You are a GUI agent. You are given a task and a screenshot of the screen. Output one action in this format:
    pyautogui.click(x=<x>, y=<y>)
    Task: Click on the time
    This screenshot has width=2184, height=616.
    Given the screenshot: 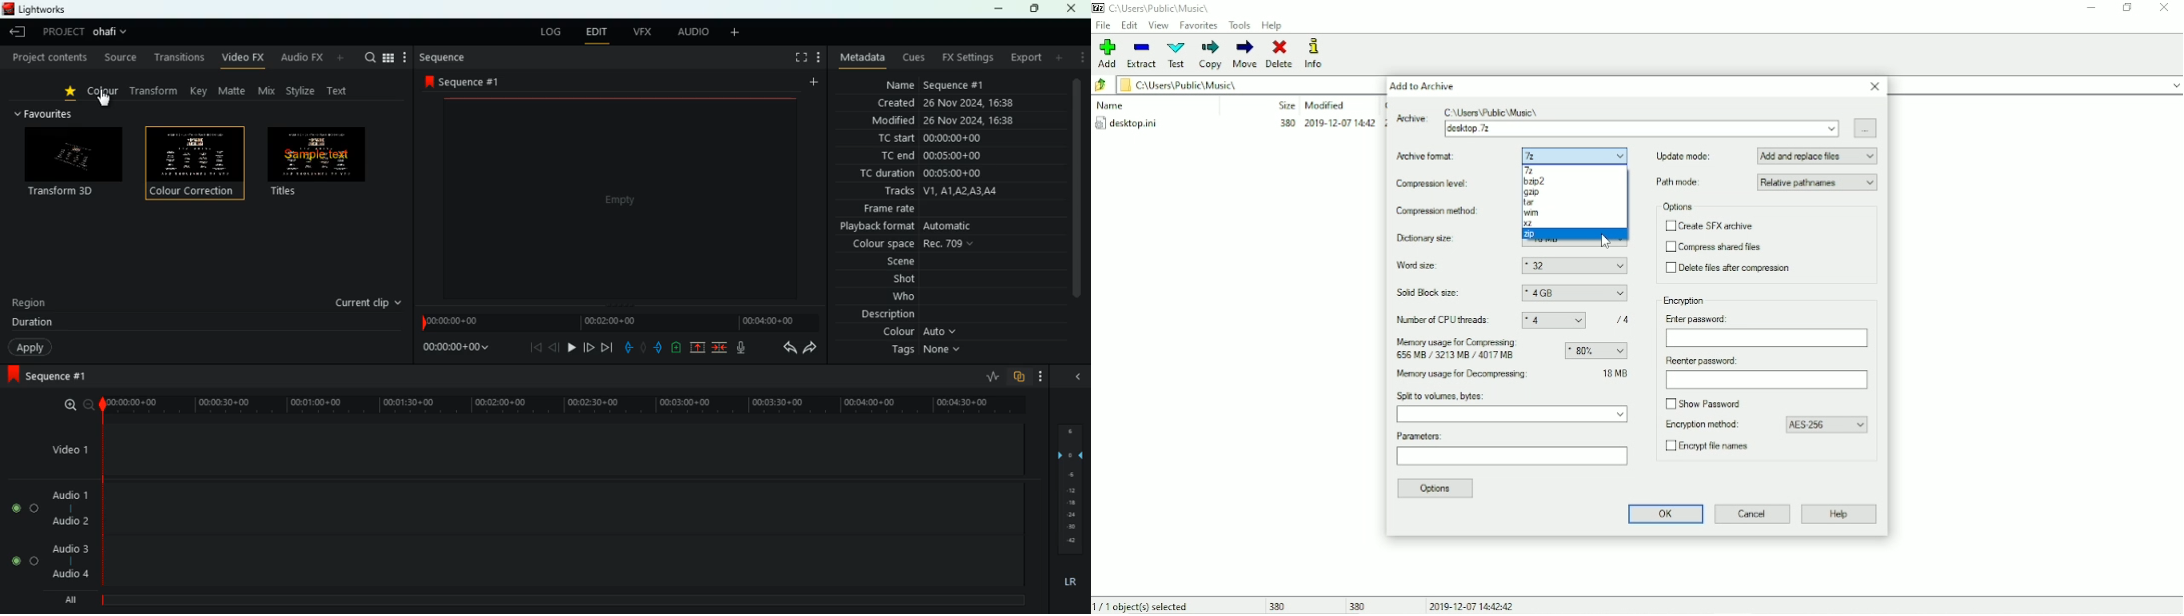 What is the action you would take?
    pyautogui.click(x=619, y=320)
    